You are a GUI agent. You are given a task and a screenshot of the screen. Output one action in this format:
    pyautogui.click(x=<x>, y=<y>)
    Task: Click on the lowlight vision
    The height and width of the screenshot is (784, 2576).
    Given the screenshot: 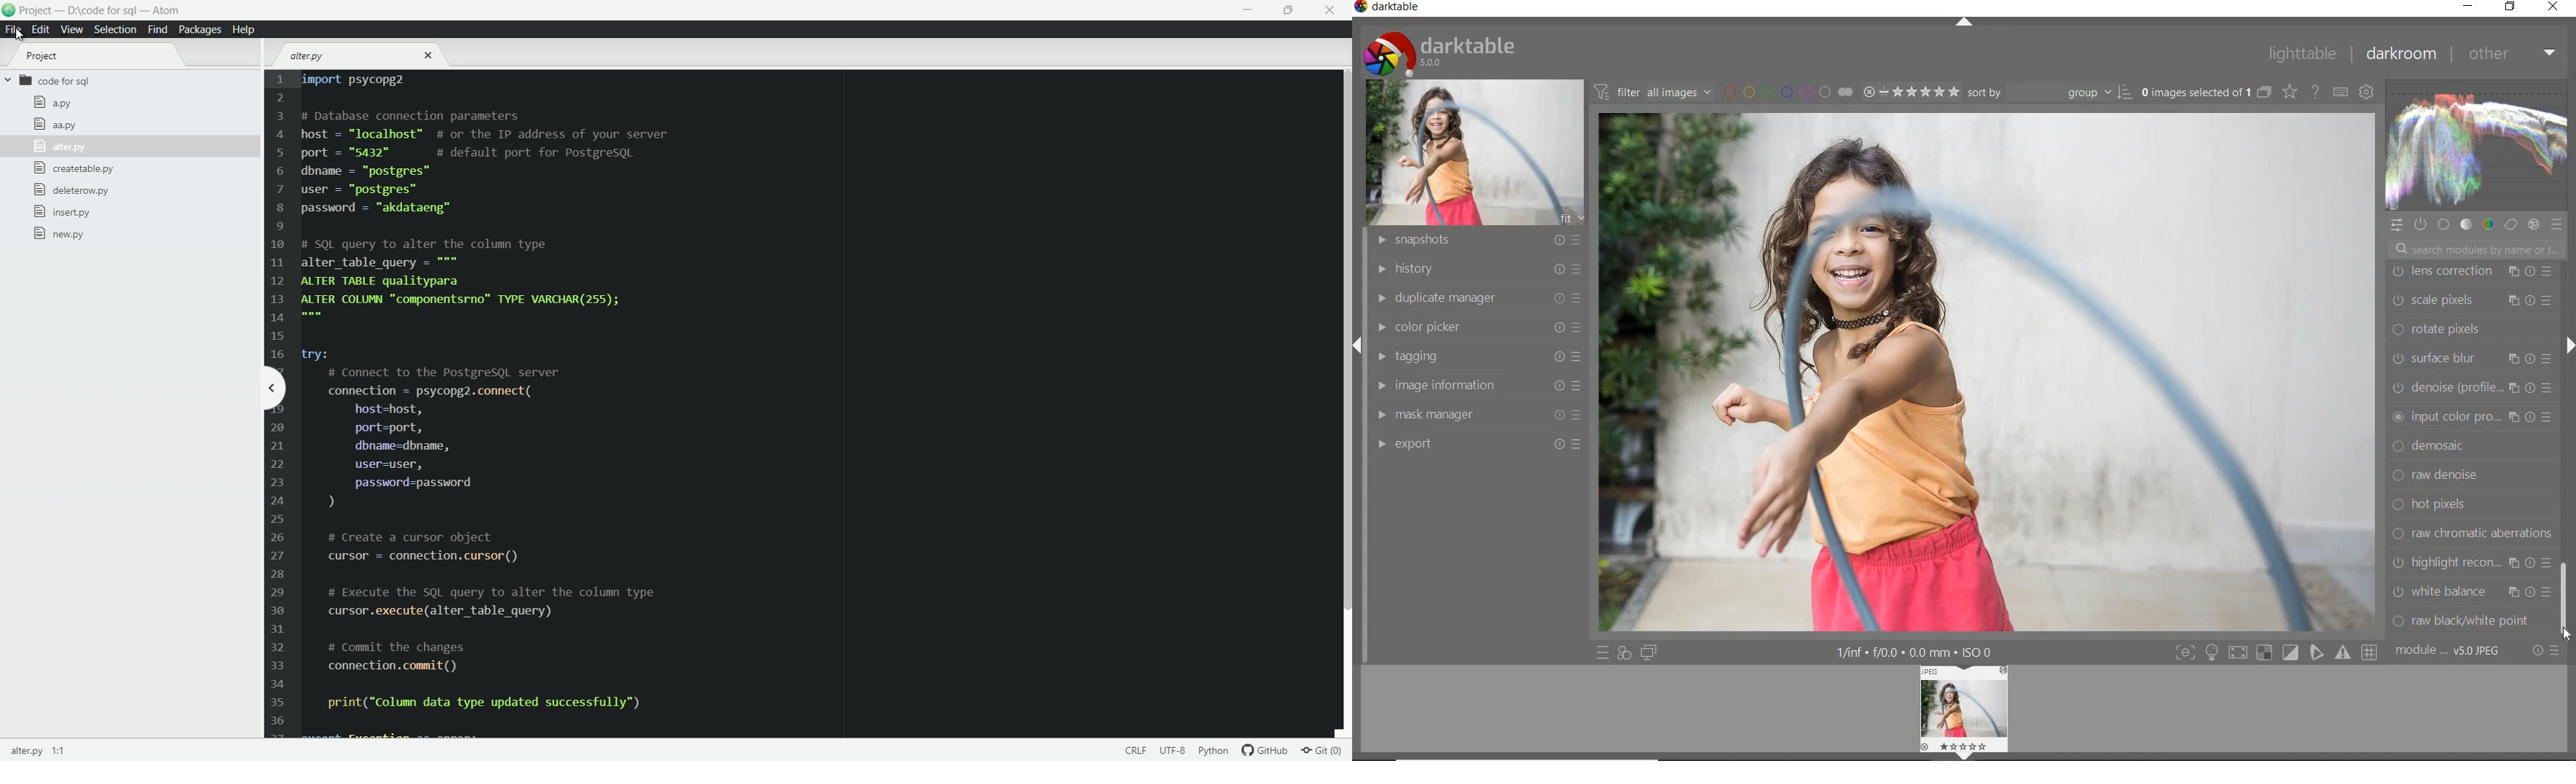 What is the action you would take?
    pyautogui.click(x=2472, y=566)
    